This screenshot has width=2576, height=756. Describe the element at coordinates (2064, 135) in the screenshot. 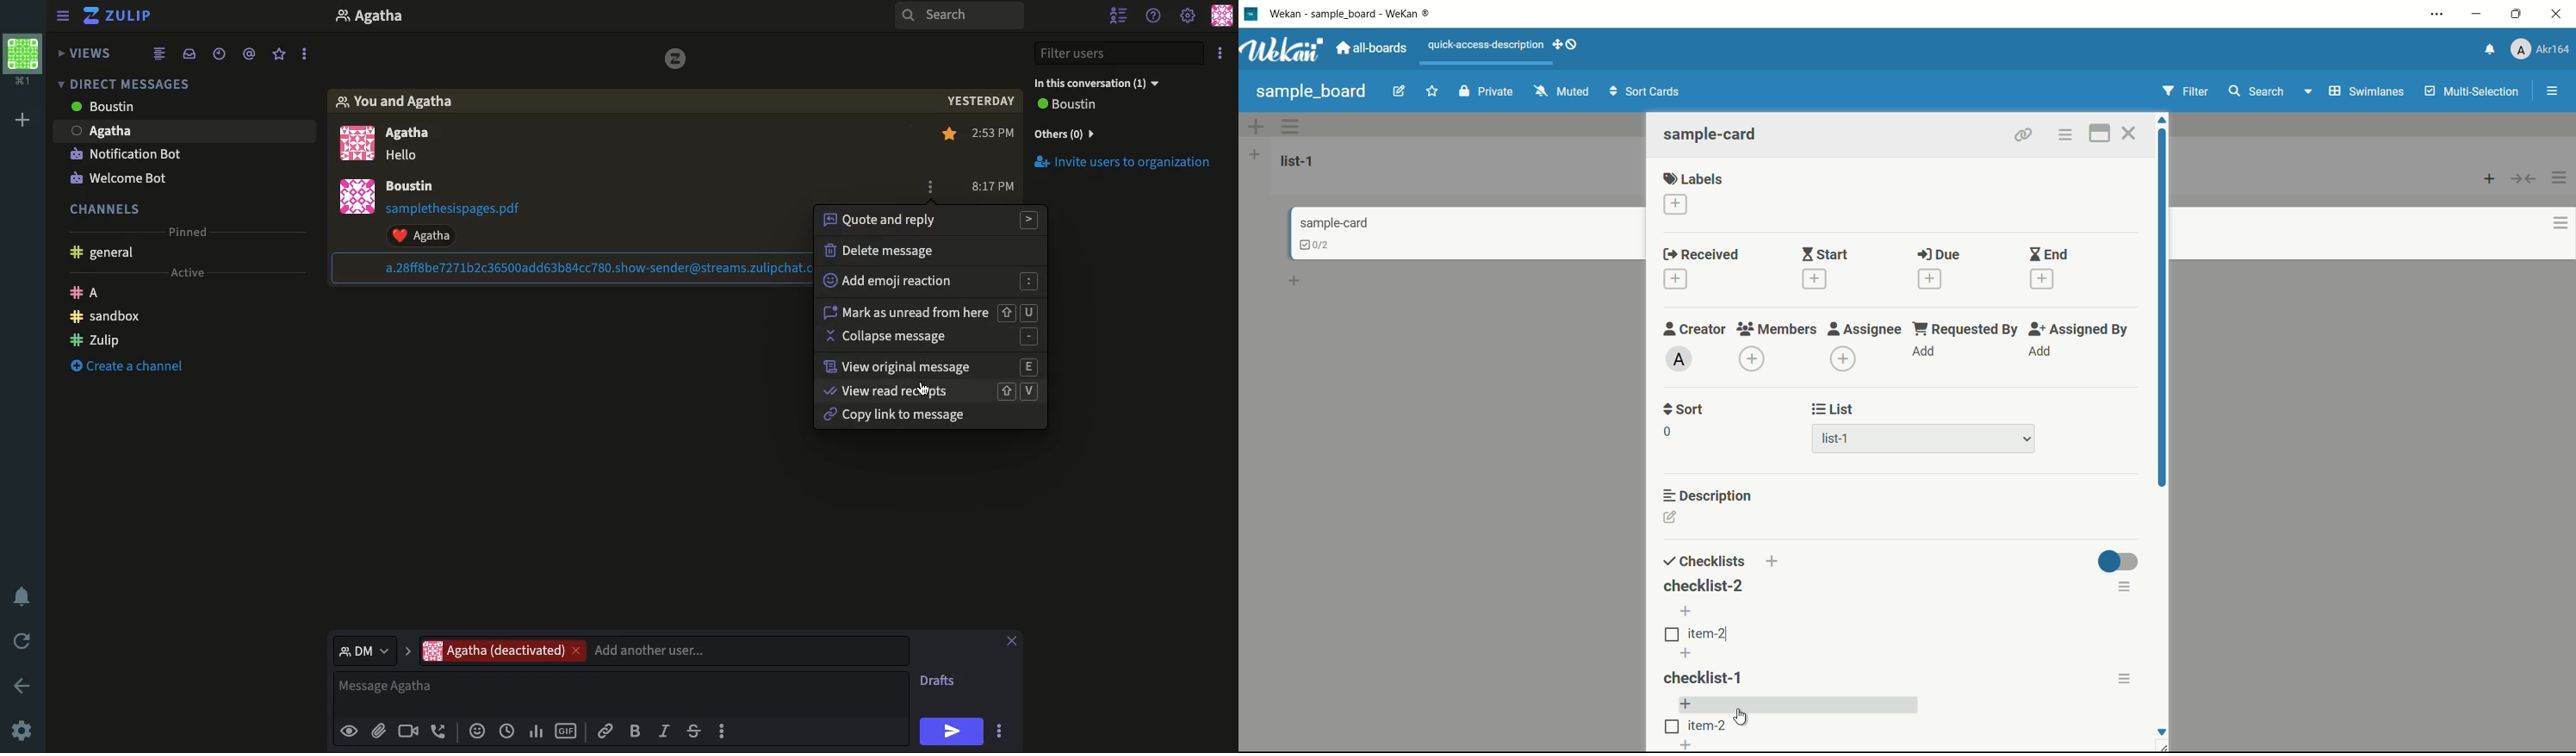

I see `card actions` at that location.